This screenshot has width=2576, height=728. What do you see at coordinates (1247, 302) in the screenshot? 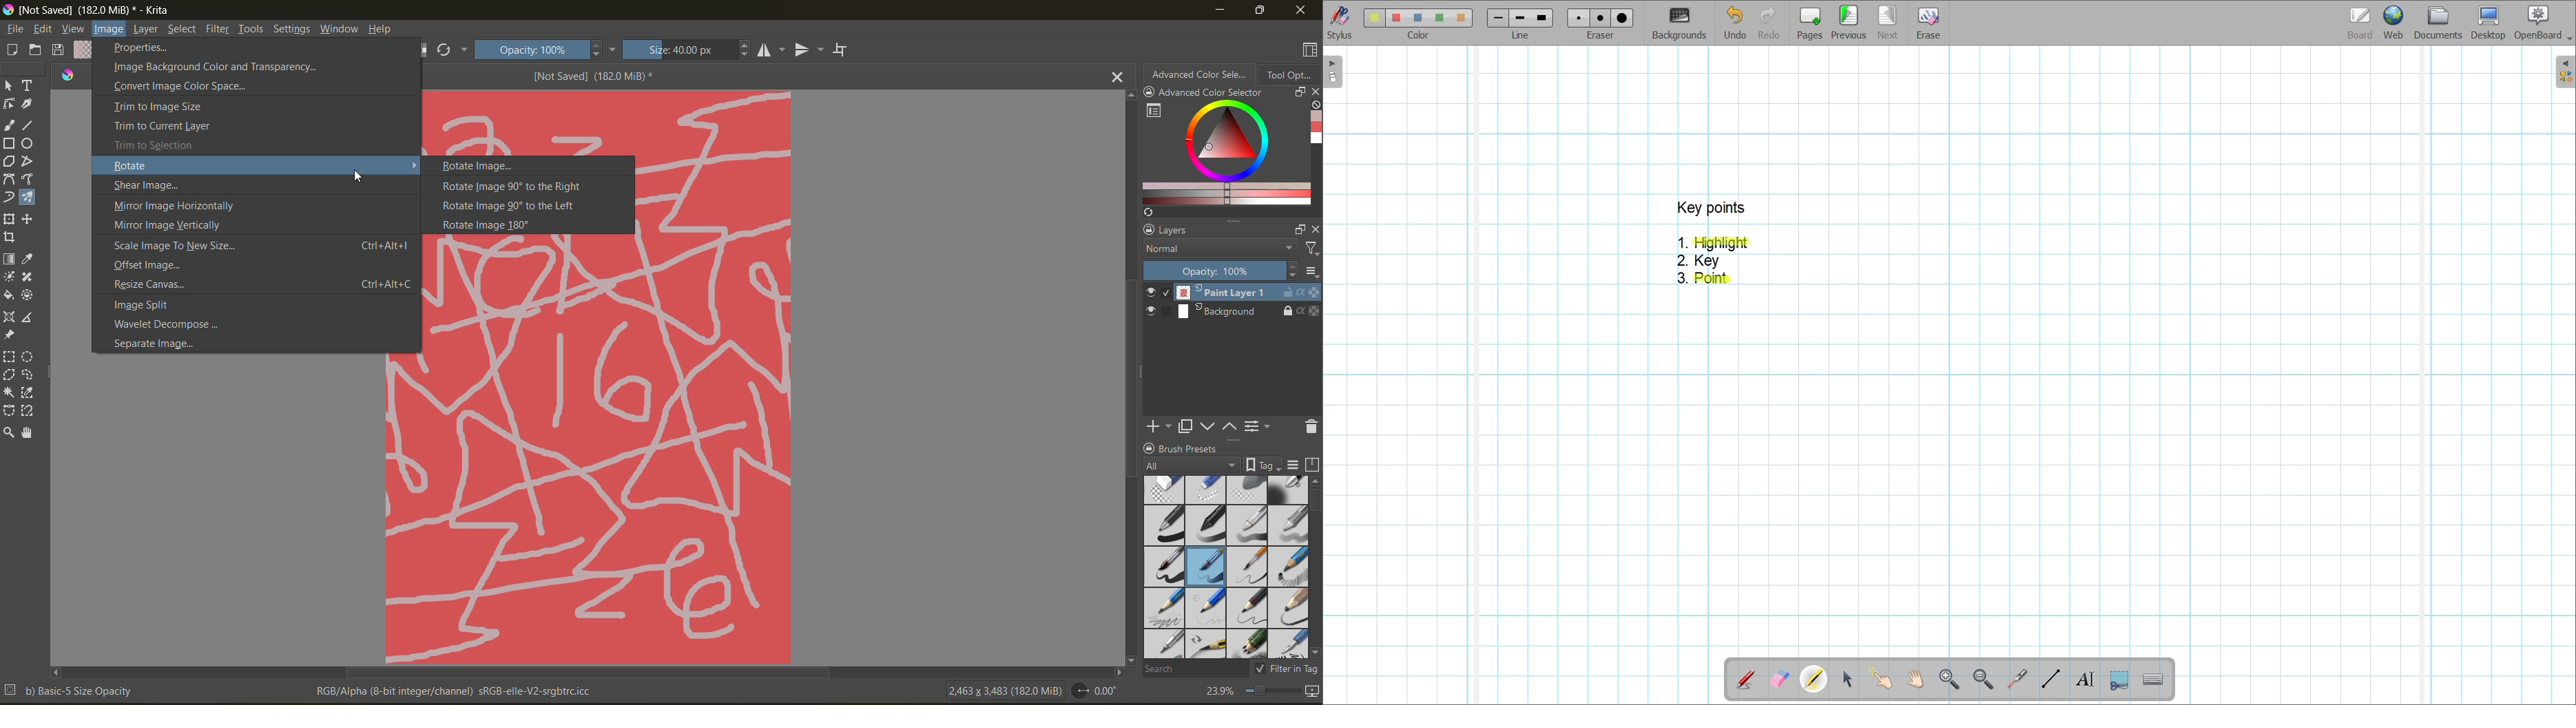
I see `layers` at bounding box center [1247, 302].